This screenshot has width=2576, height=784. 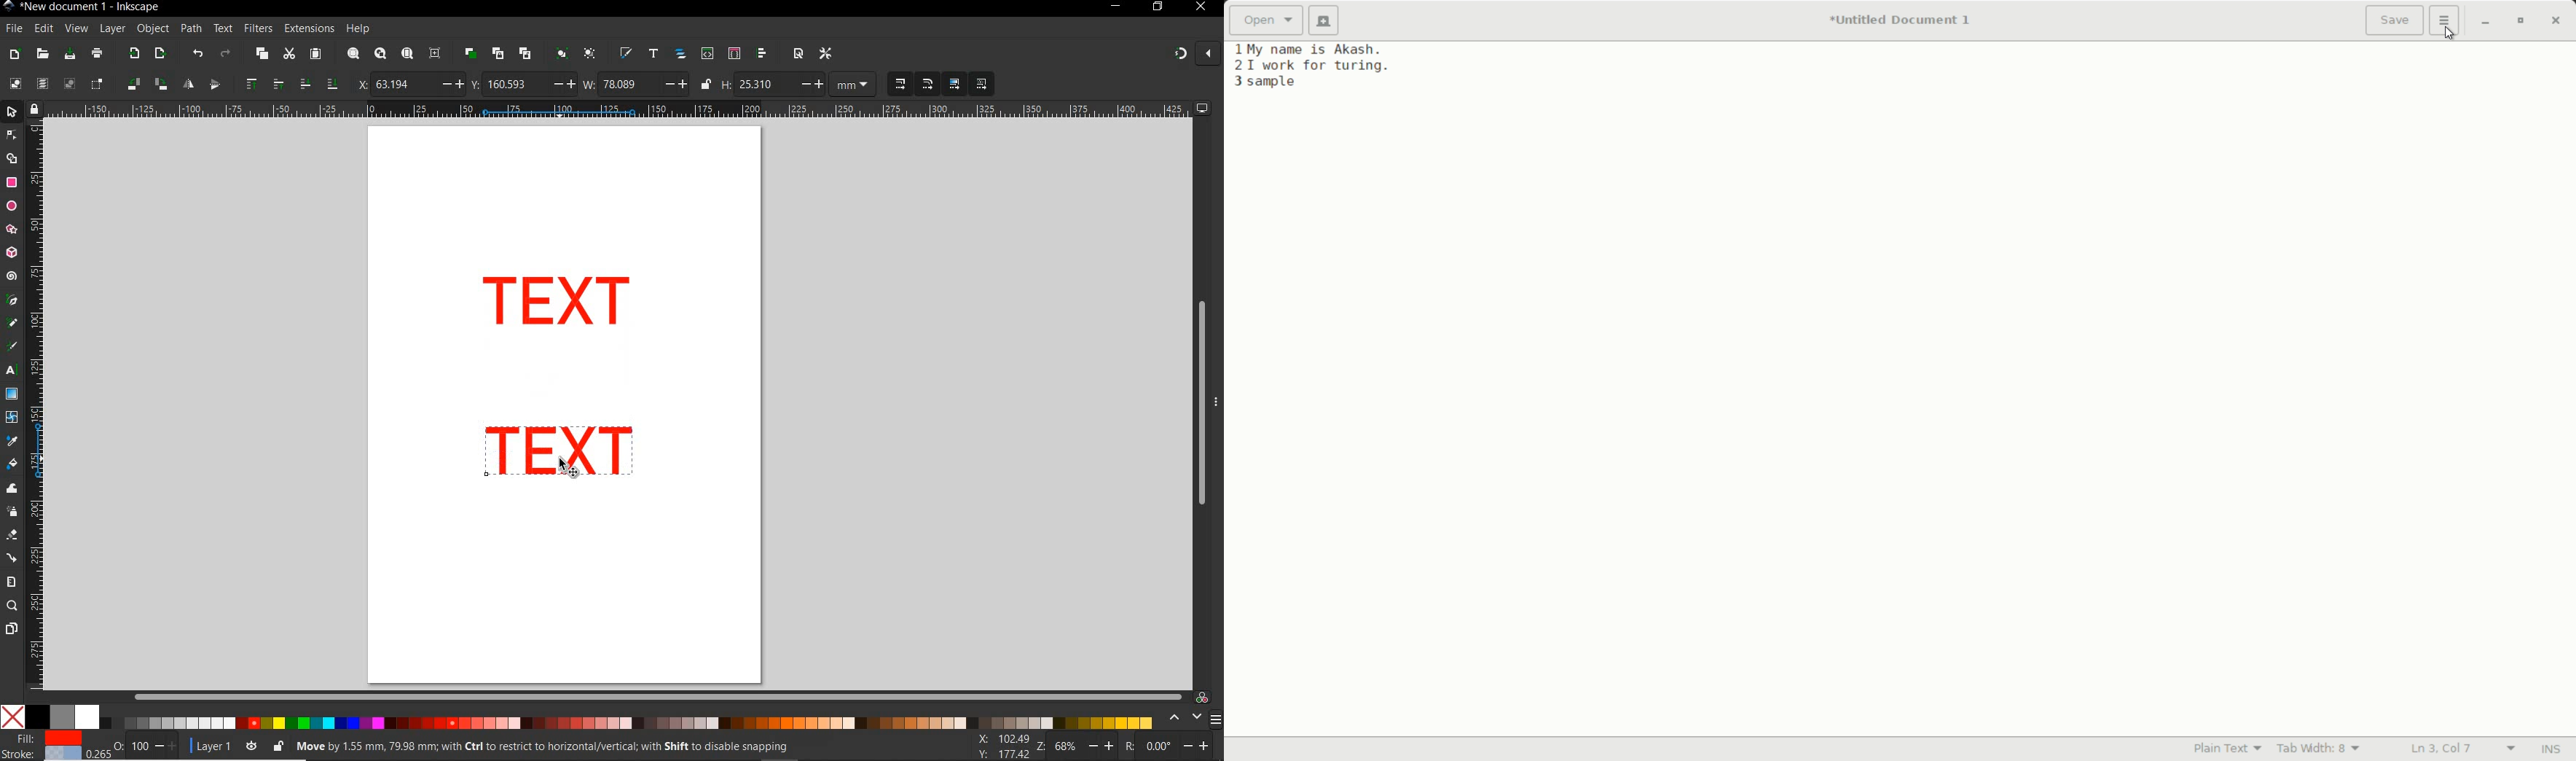 I want to click on close app, so click(x=2556, y=20).